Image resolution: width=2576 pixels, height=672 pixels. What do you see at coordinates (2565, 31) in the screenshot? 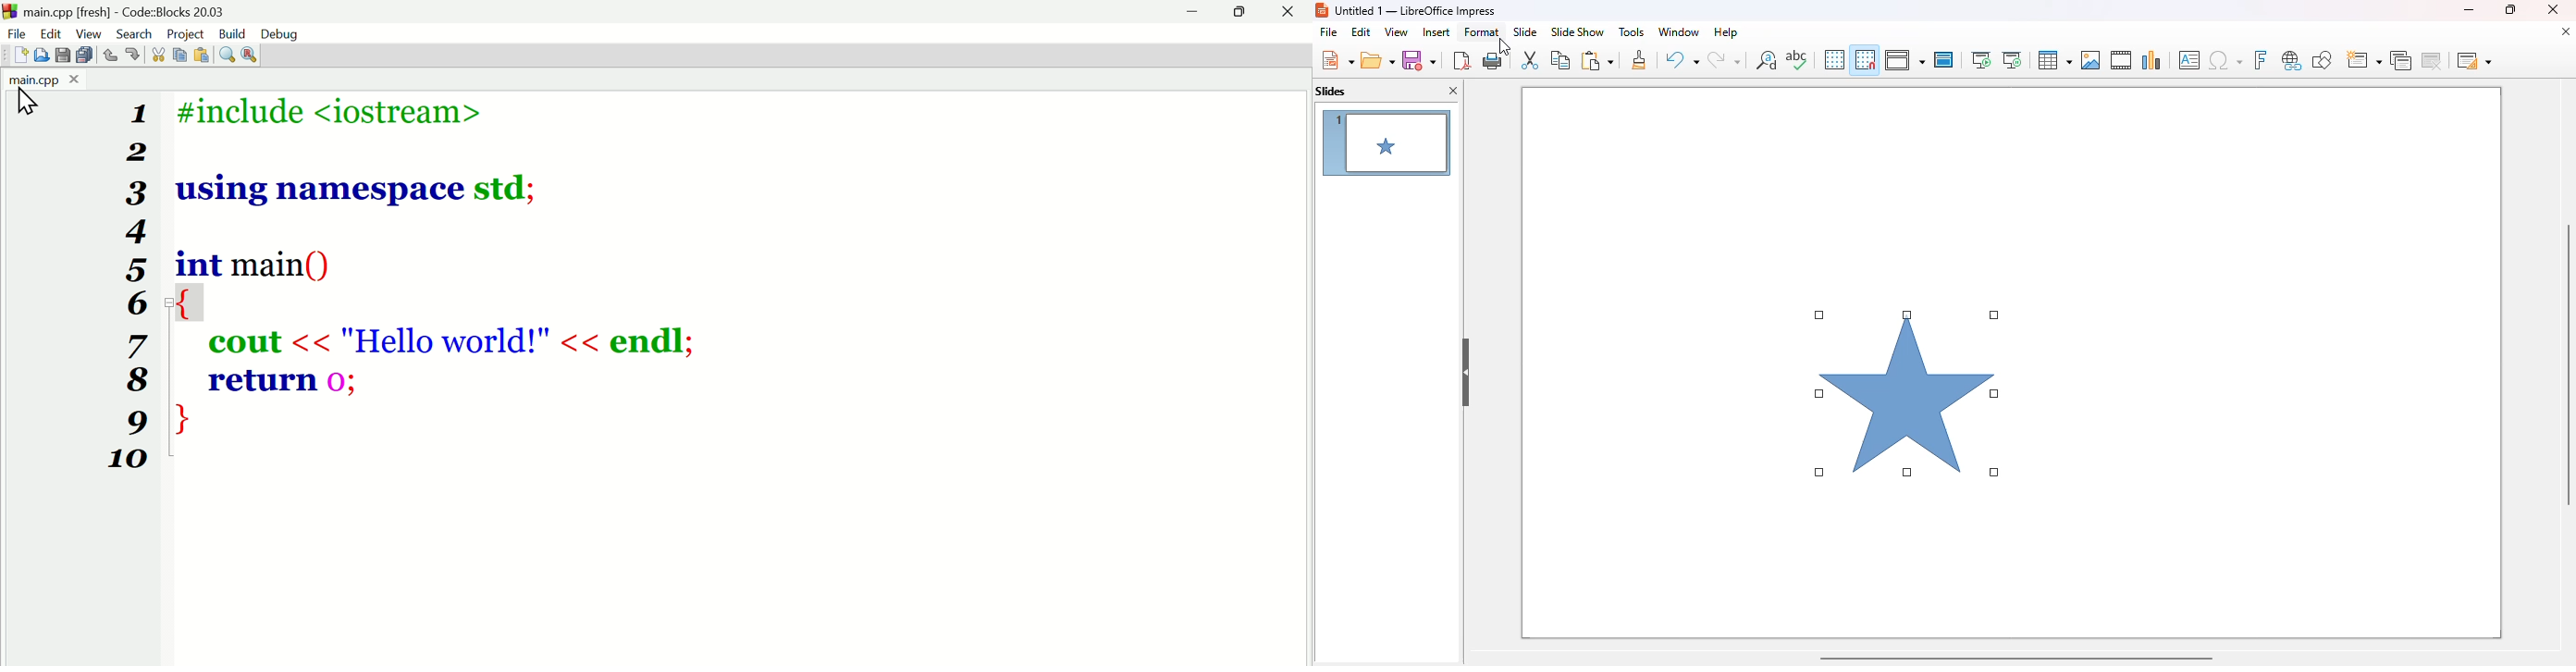
I see `close document` at bounding box center [2565, 31].